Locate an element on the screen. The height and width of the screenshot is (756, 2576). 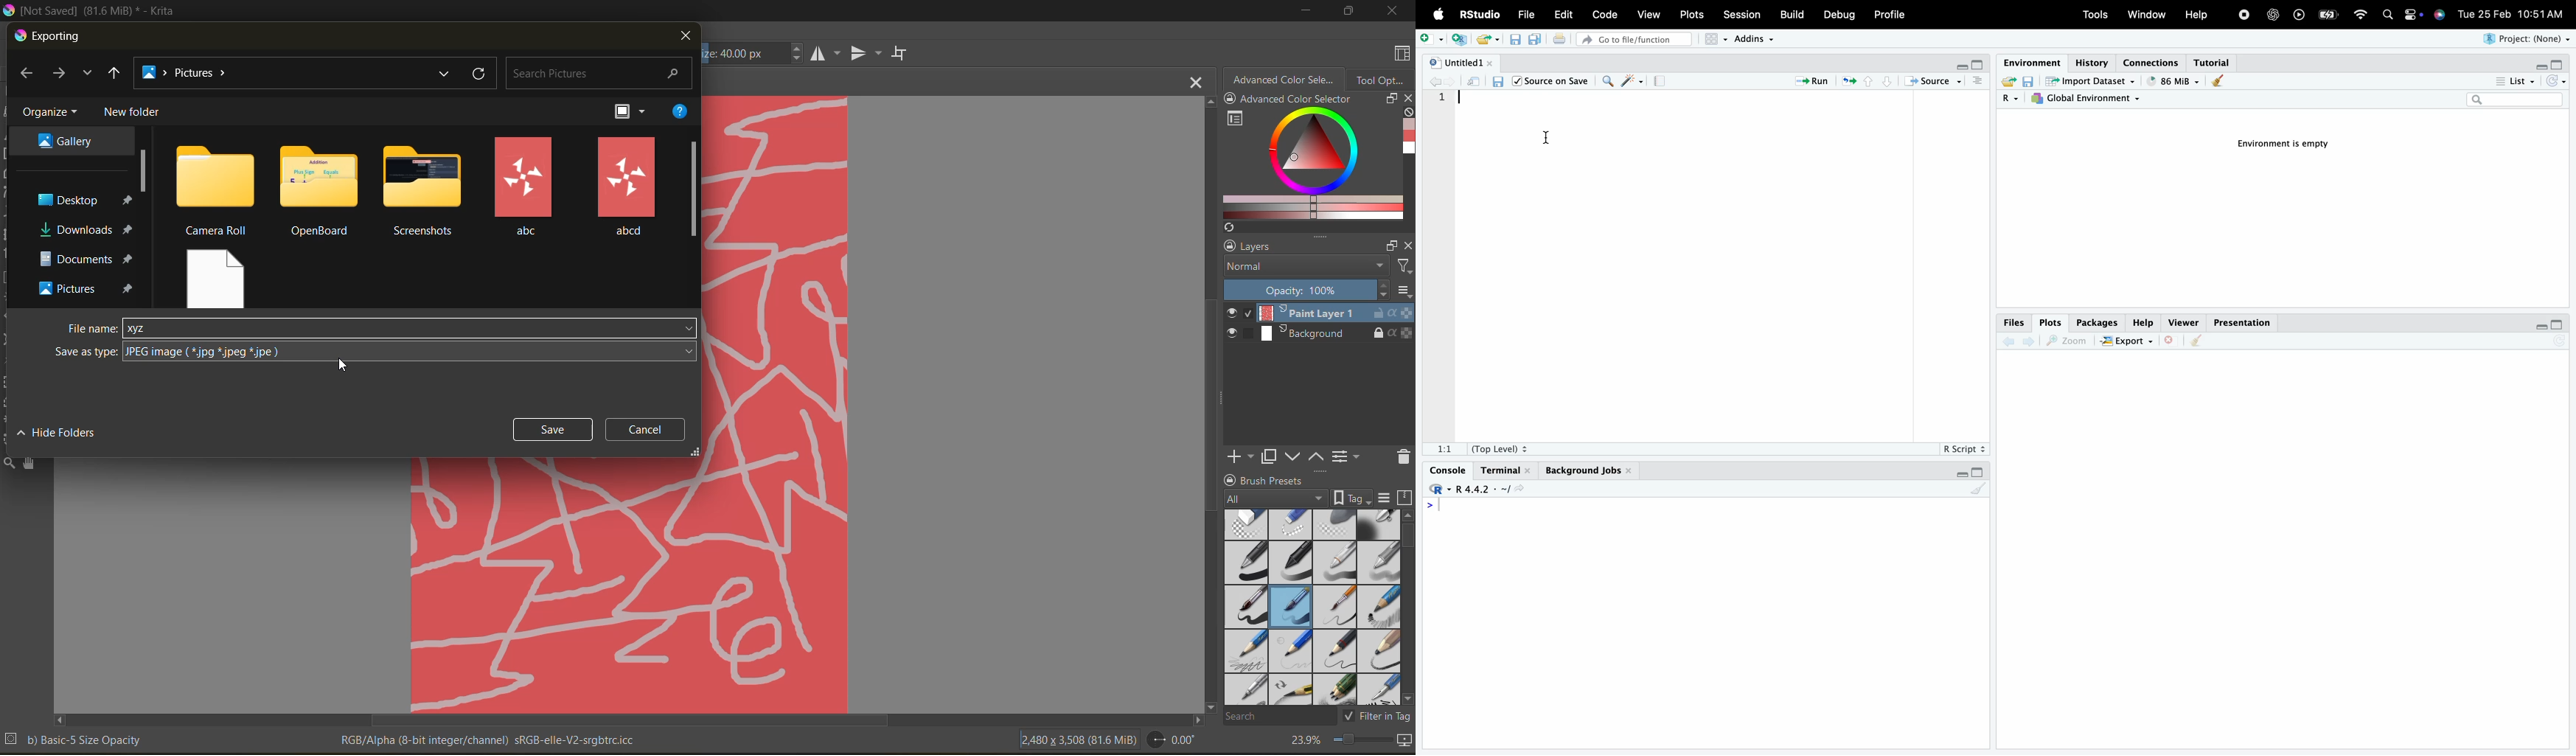
Connections is located at coordinates (2153, 62).